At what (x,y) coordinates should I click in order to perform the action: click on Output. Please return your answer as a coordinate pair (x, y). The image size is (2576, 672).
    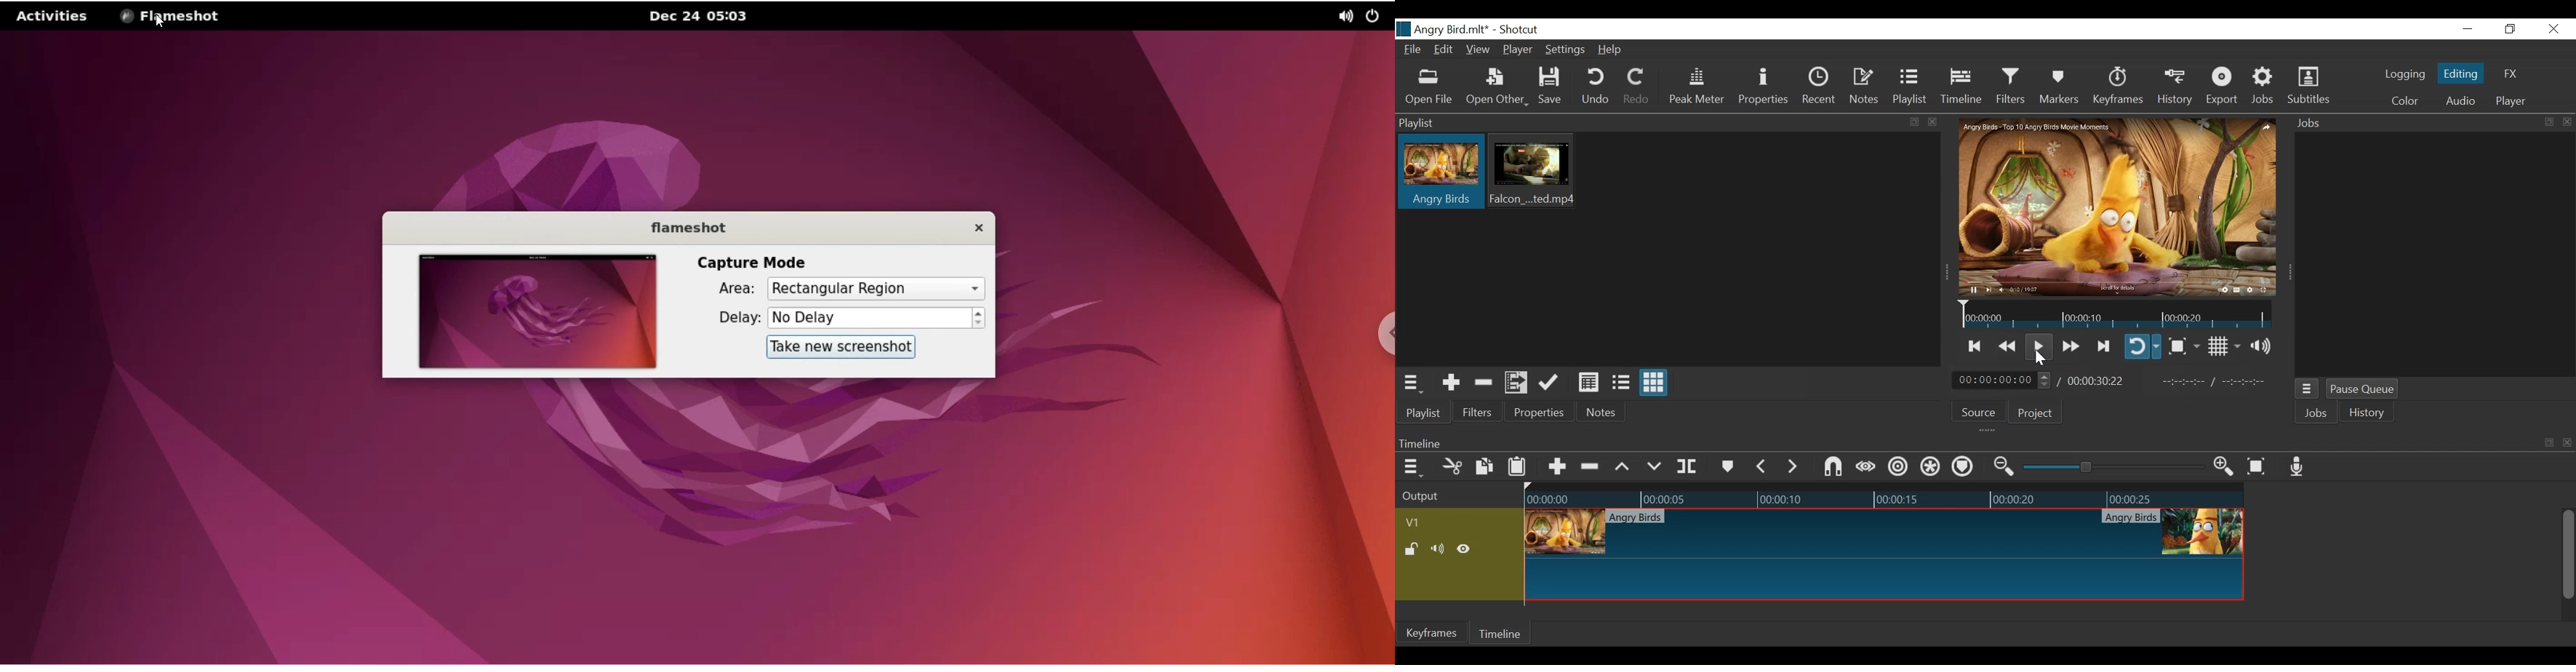
    Looking at the image, I should click on (1443, 501).